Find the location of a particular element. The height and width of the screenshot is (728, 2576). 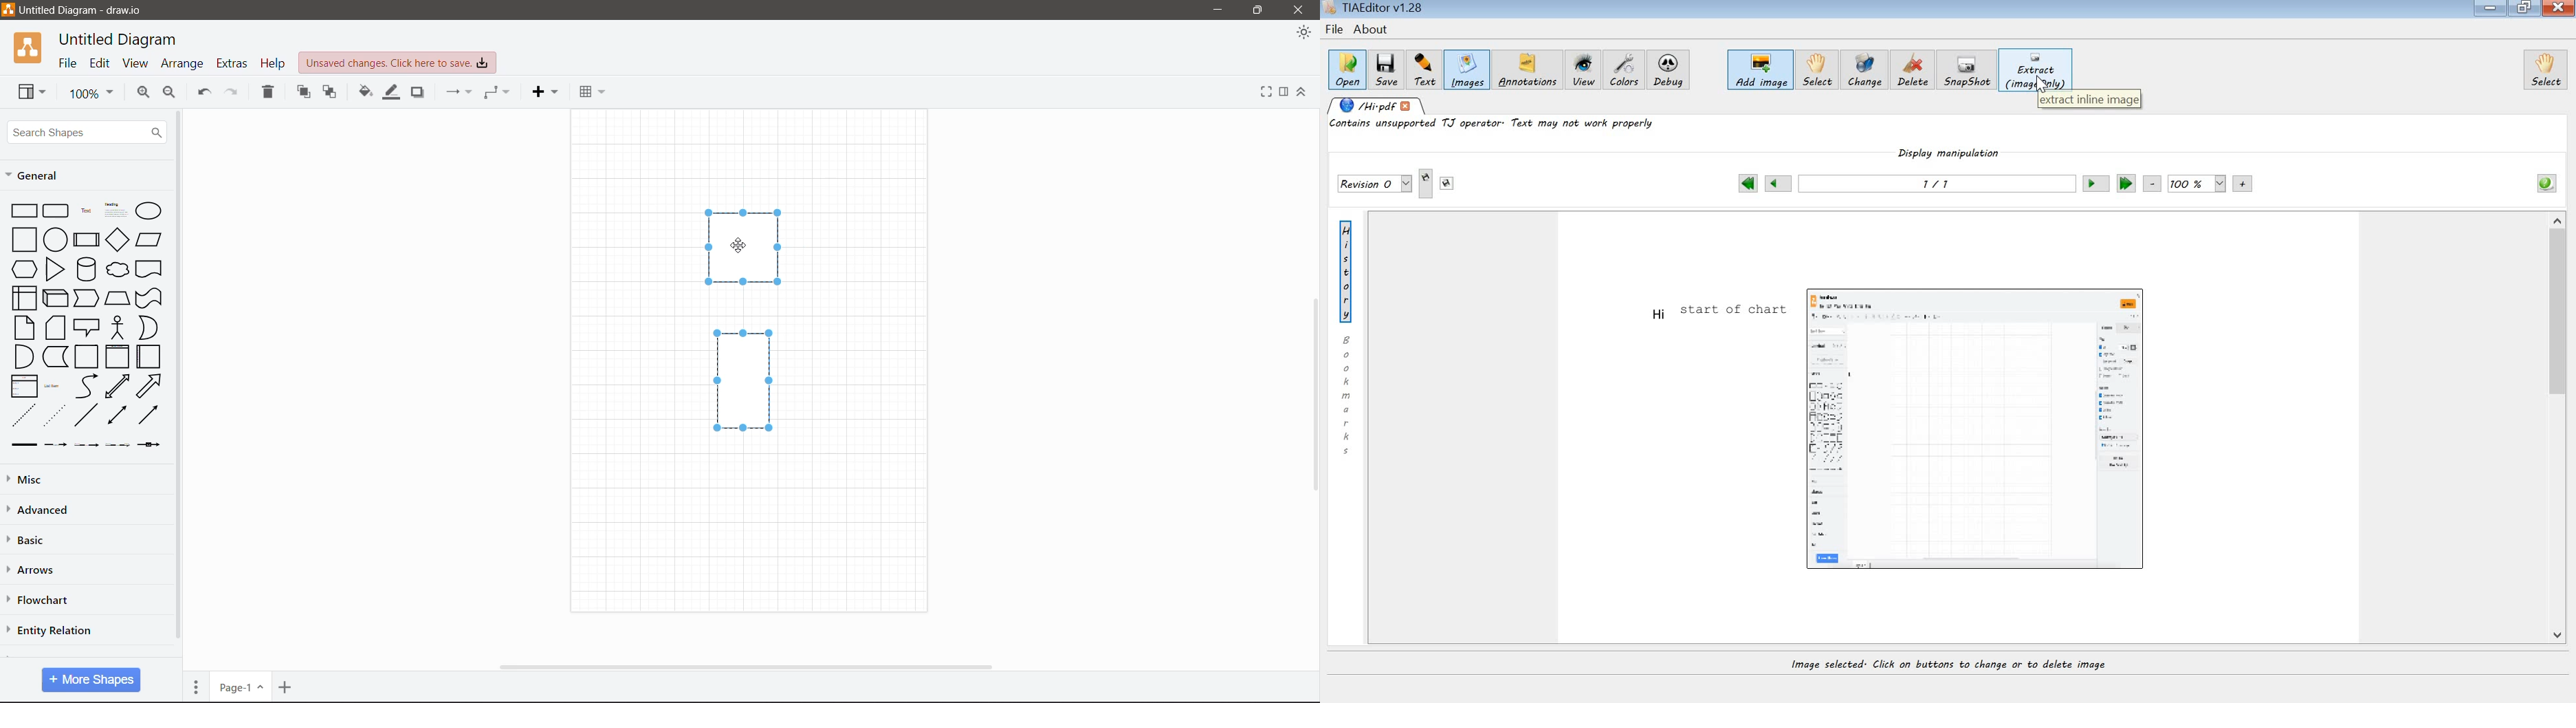

Advanced is located at coordinates (47, 510).